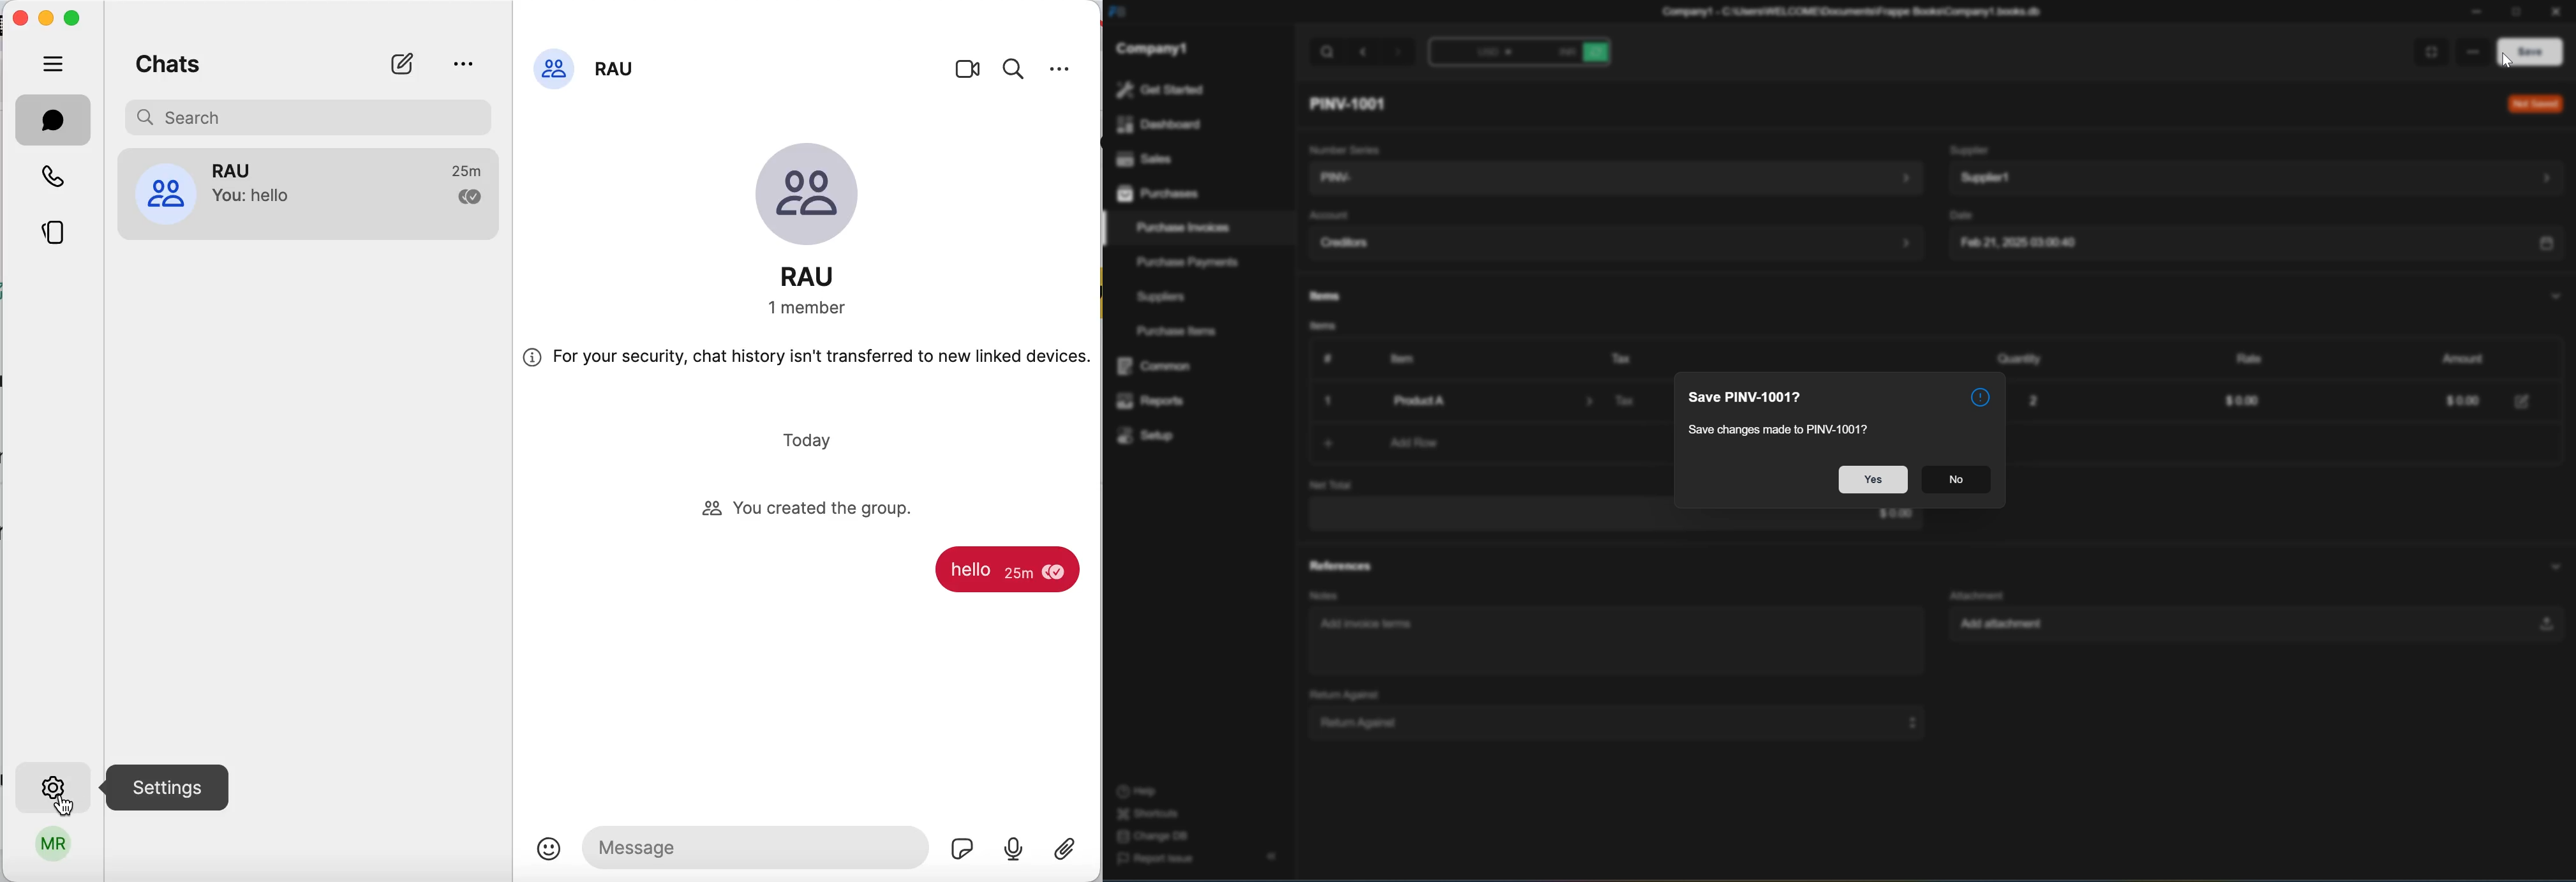 Image resolution: width=2576 pixels, height=896 pixels. I want to click on emoji, so click(547, 848).